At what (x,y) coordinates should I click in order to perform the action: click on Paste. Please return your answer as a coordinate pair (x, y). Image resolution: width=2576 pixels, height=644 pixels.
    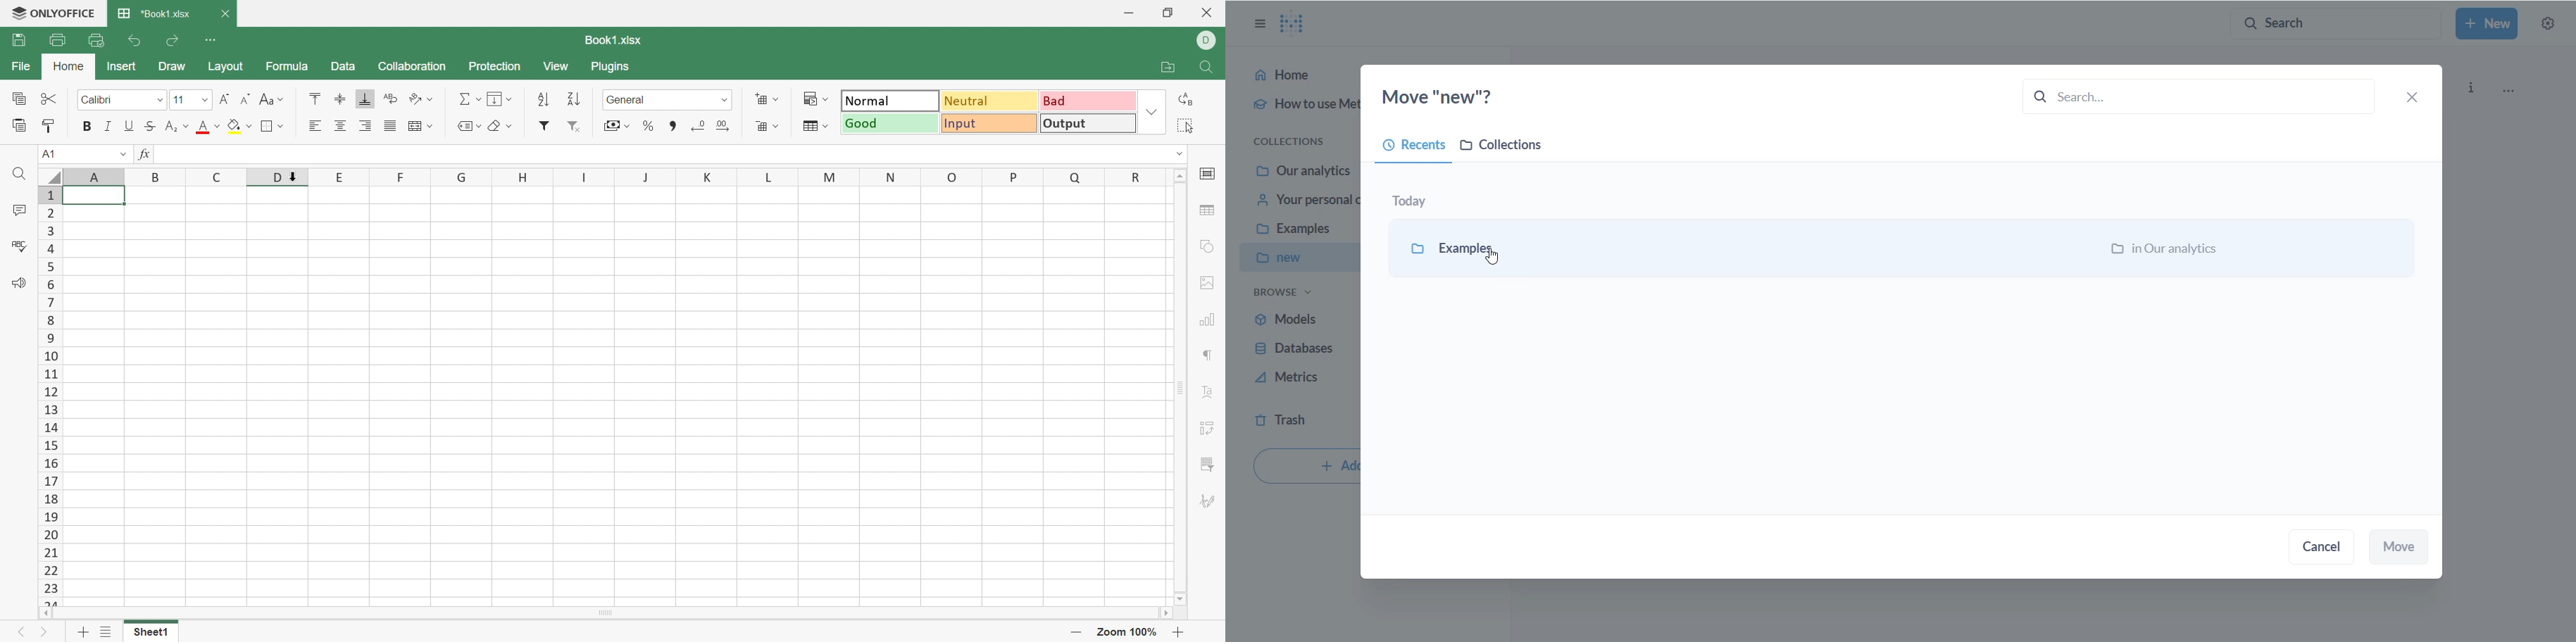
    Looking at the image, I should click on (16, 126).